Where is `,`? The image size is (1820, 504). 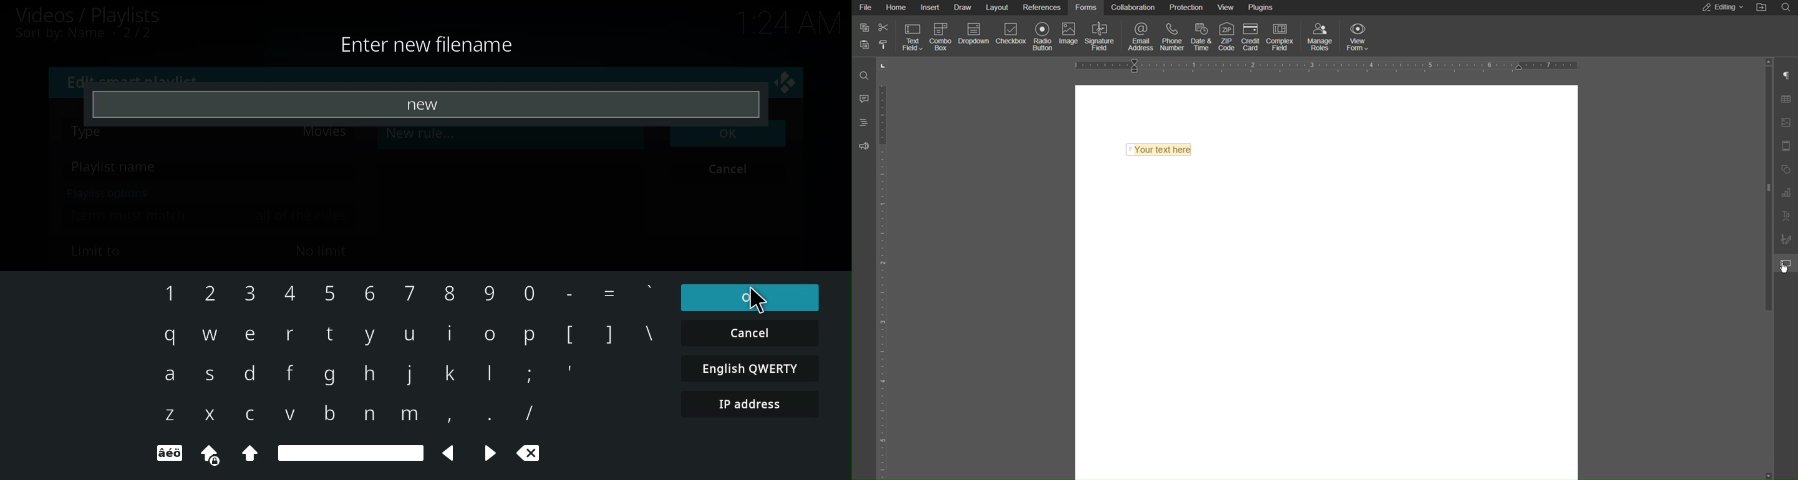 , is located at coordinates (447, 415).